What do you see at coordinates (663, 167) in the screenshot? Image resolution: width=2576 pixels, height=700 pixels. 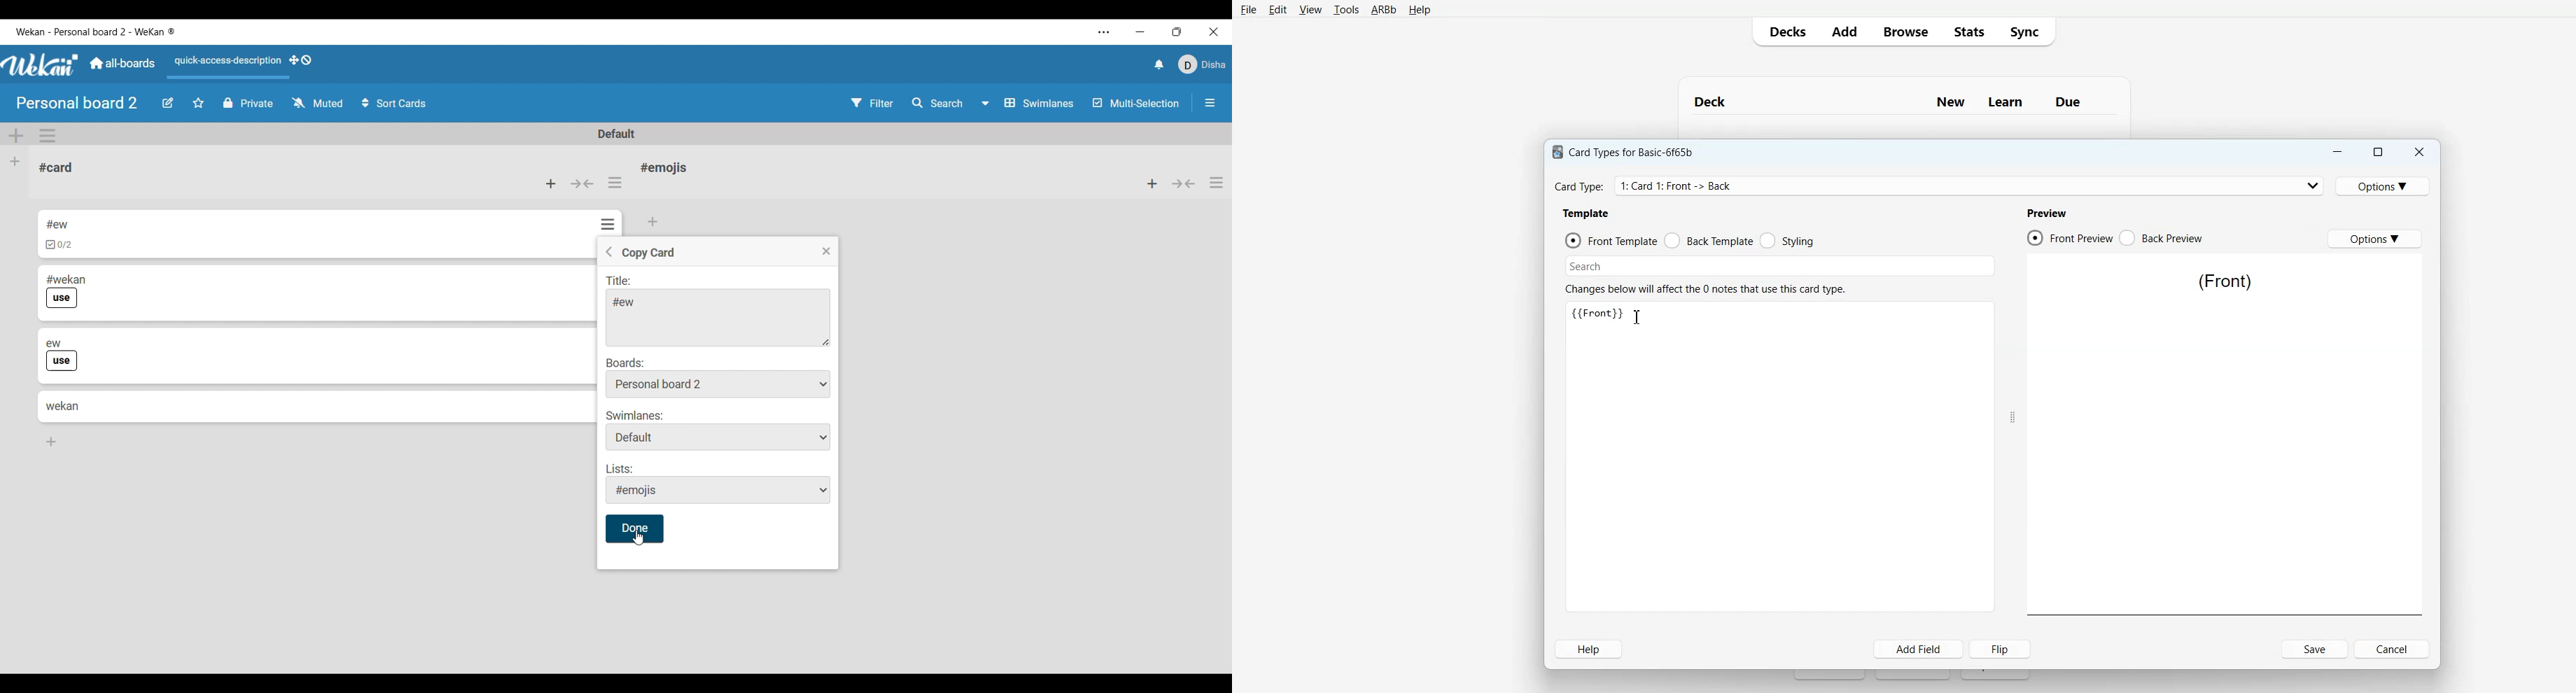 I see `List  name` at bounding box center [663, 167].